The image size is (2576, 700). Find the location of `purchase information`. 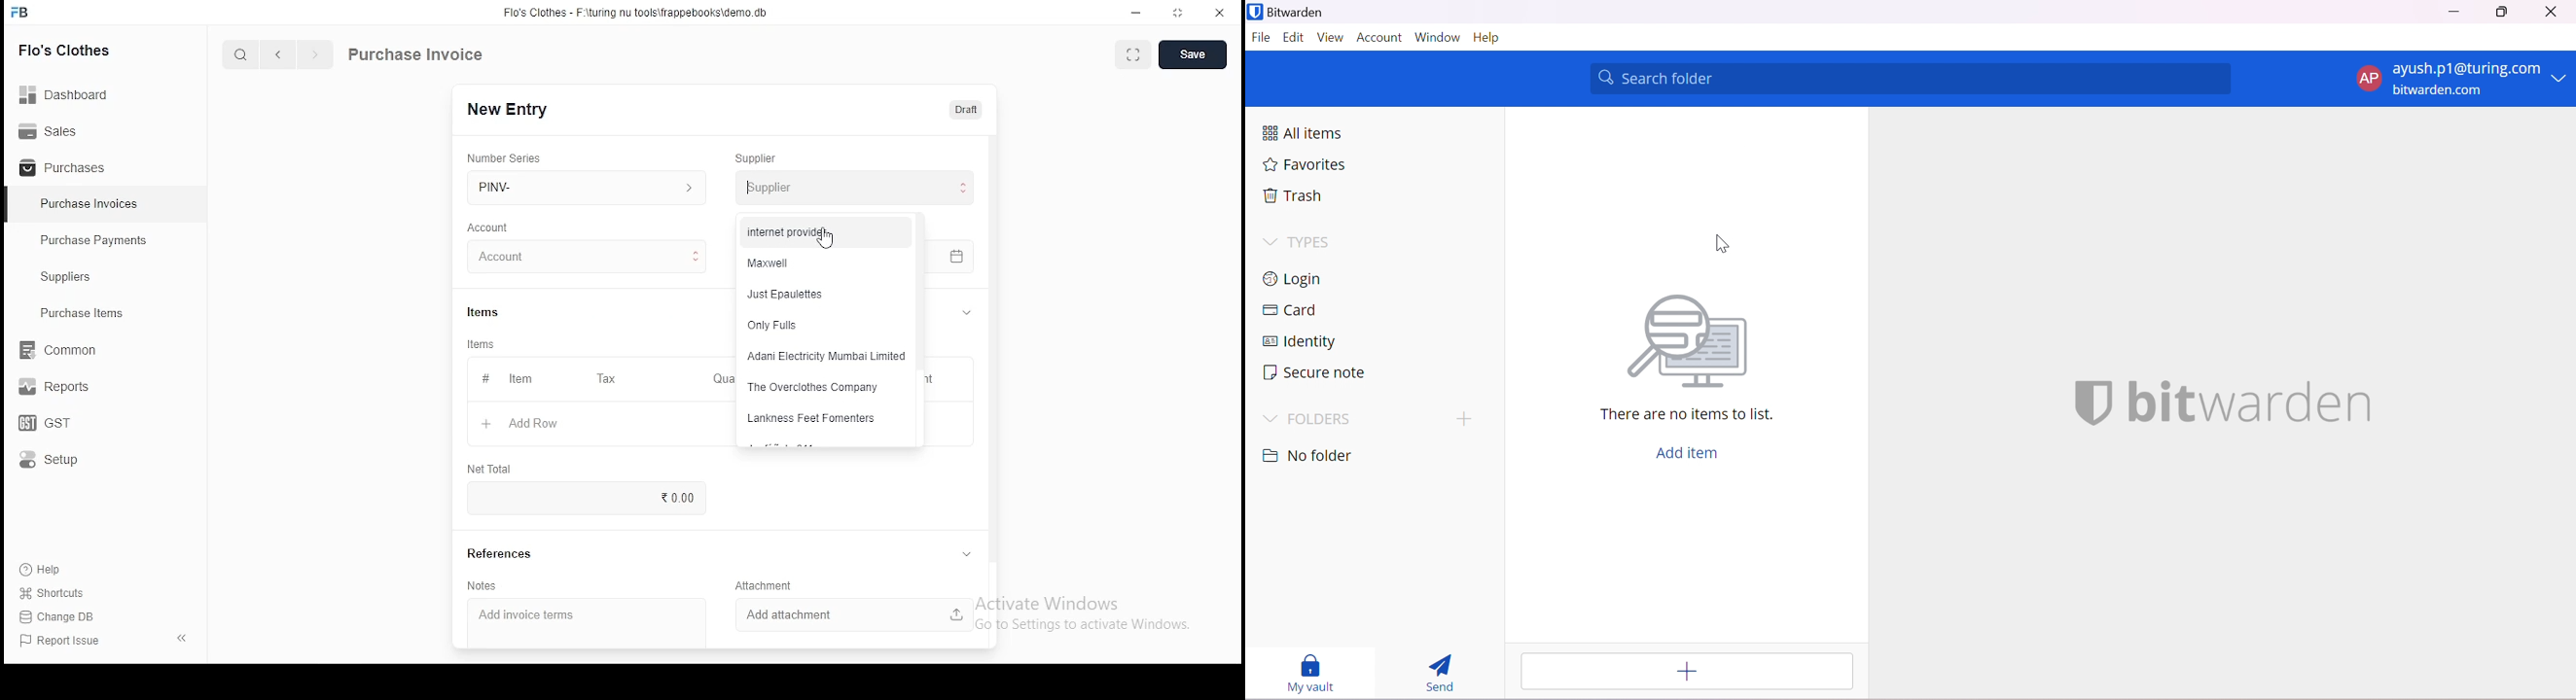

purchase information is located at coordinates (416, 55).